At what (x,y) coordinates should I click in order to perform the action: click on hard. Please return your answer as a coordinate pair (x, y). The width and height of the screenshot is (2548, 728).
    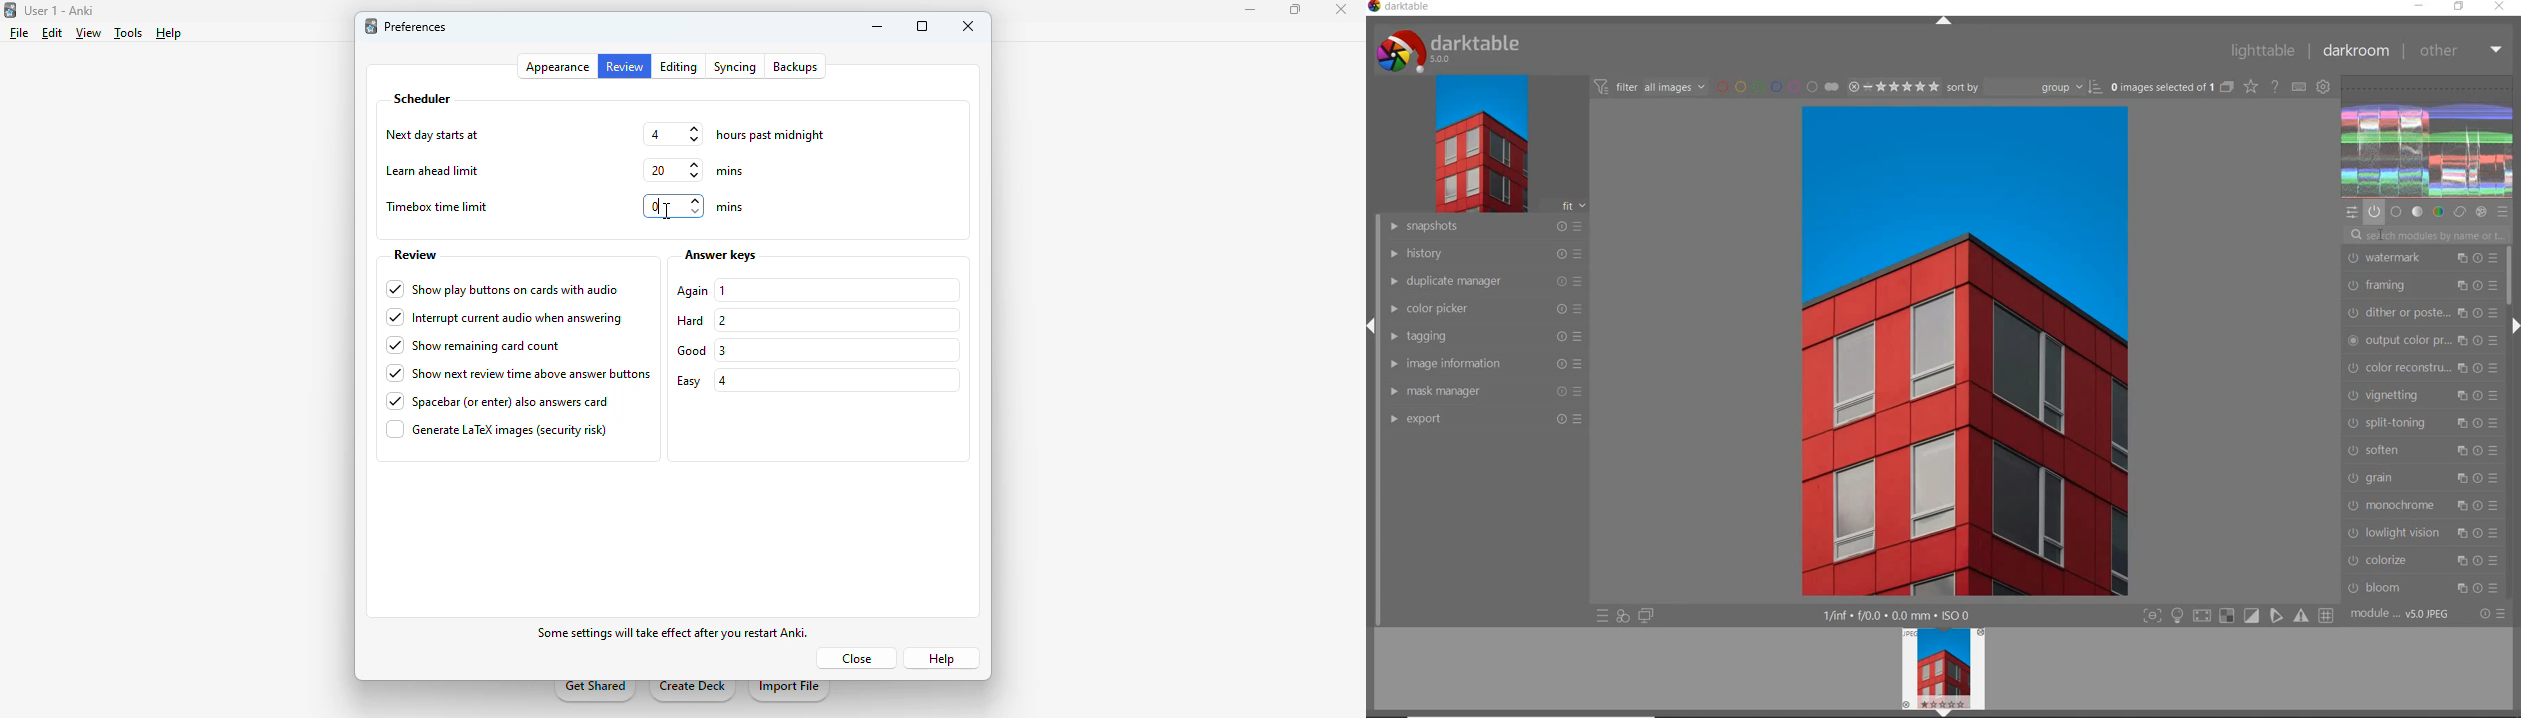
    Looking at the image, I should click on (690, 321).